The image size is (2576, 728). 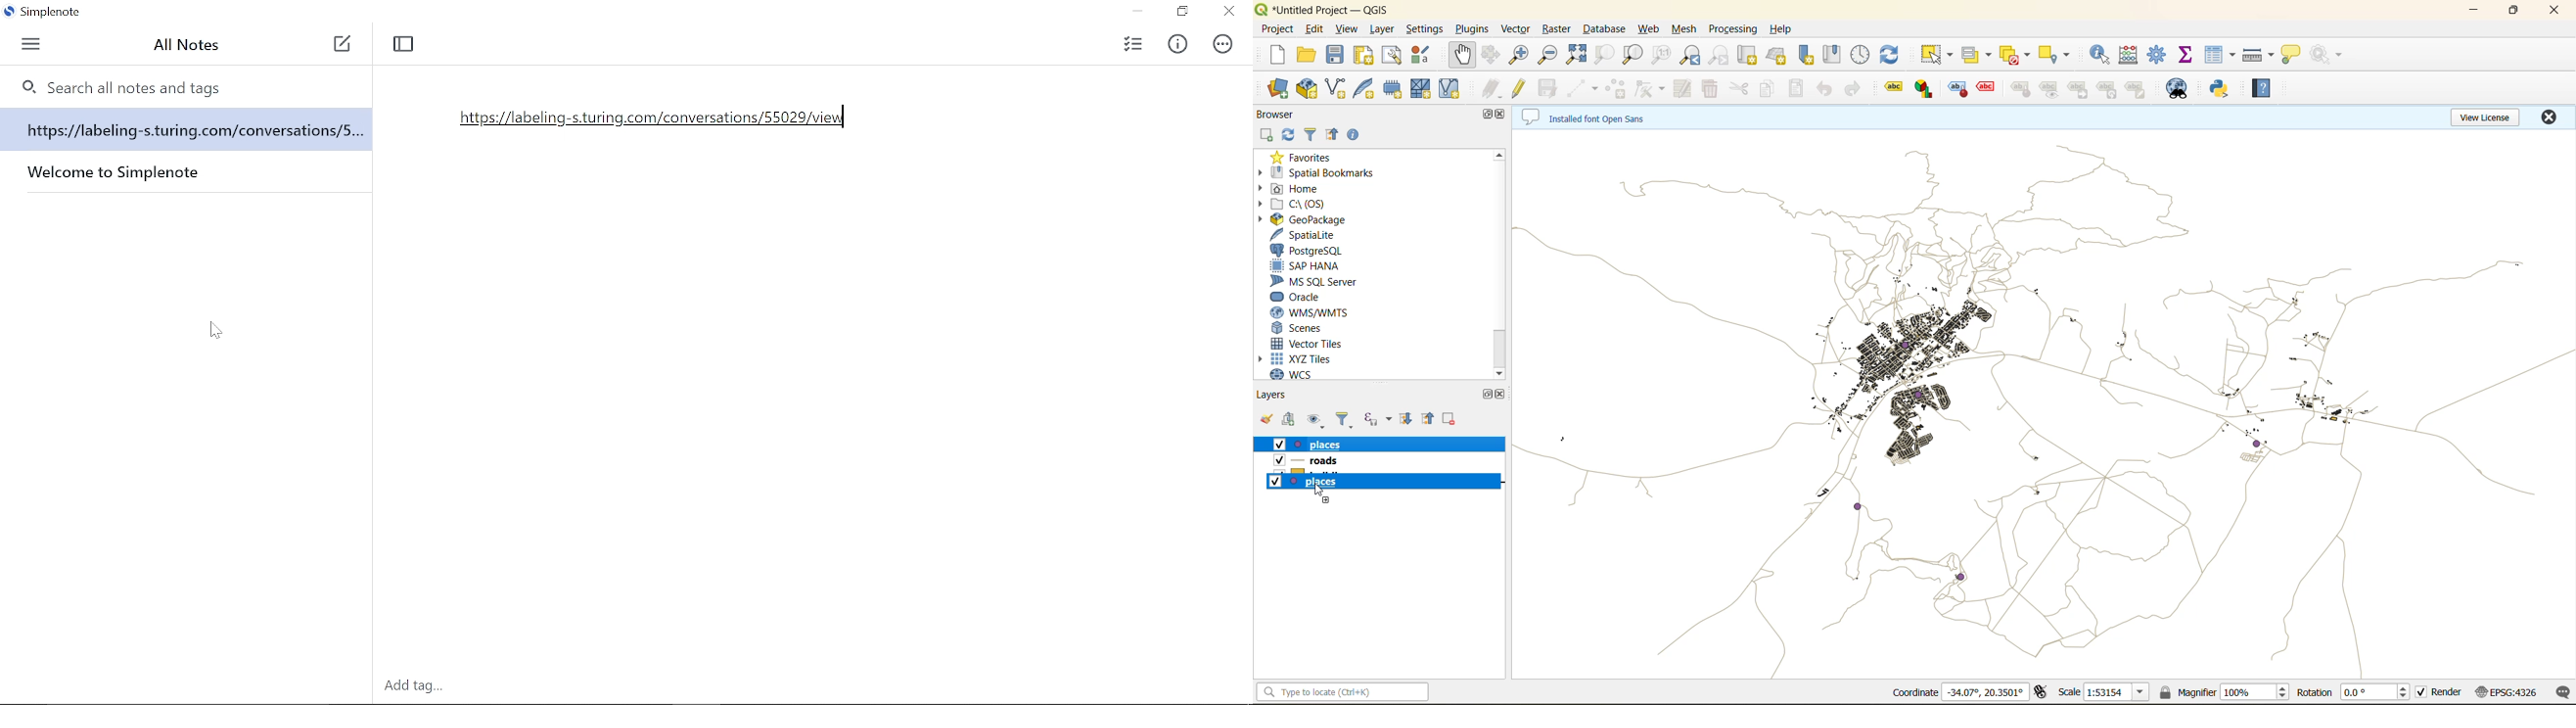 What do you see at coordinates (1288, 135) in the screenshot?
I see `refresh` at bounding box center [1288, 135].